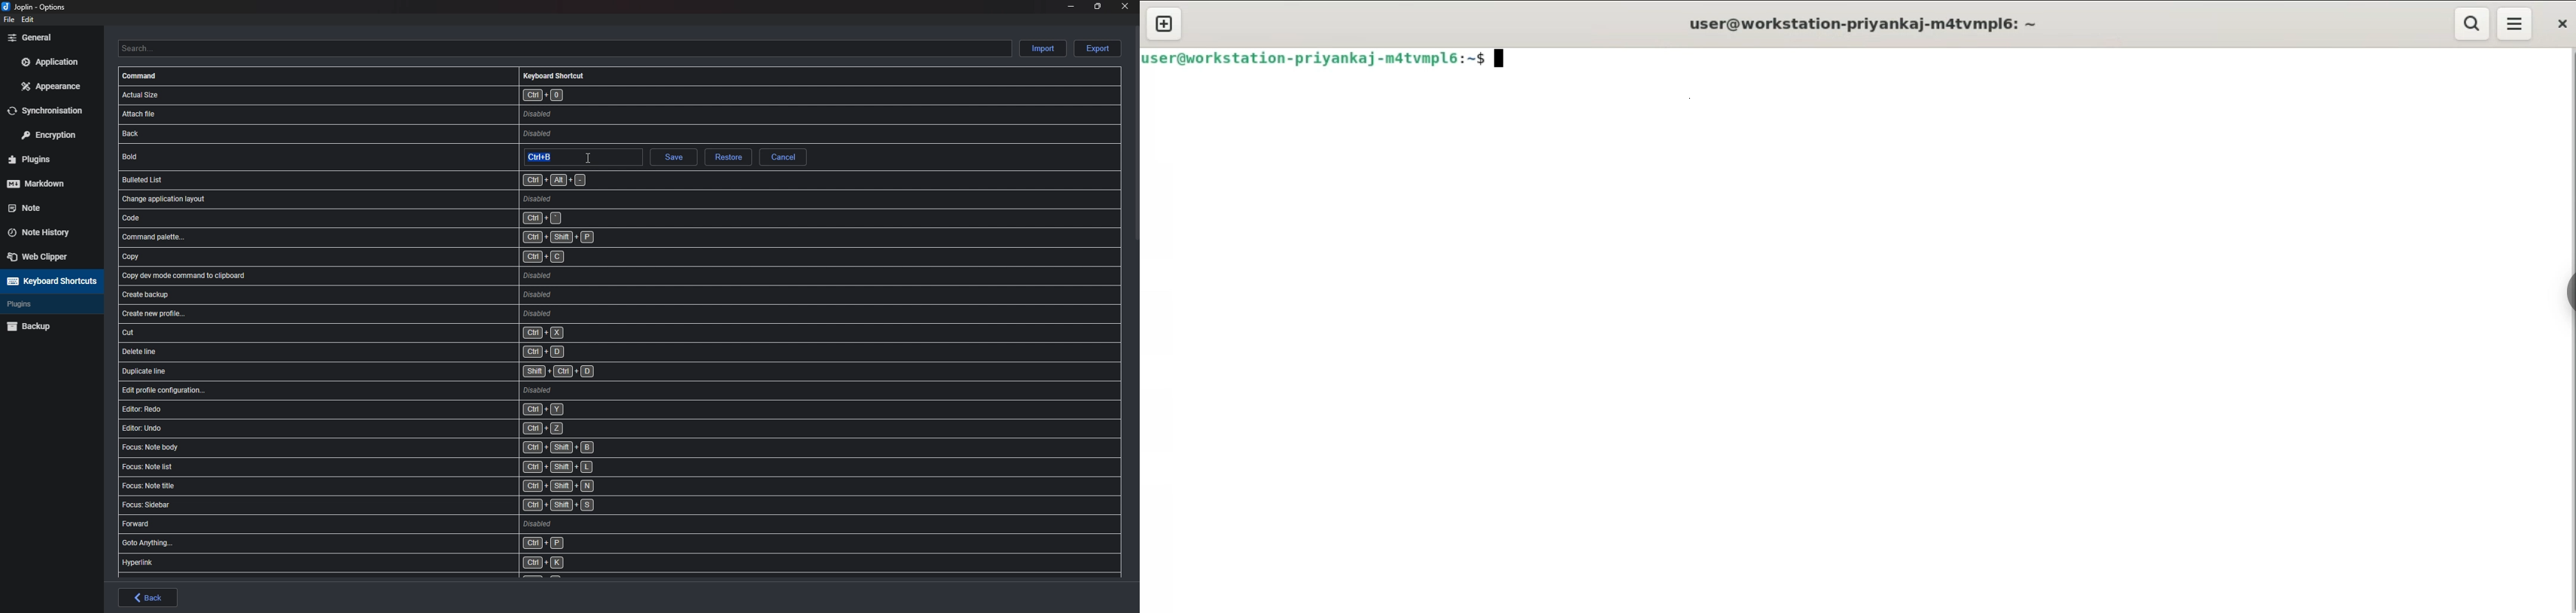  Describe the element at coordinates (401, 94) in the screenshot. I see `shortcut` at that location.